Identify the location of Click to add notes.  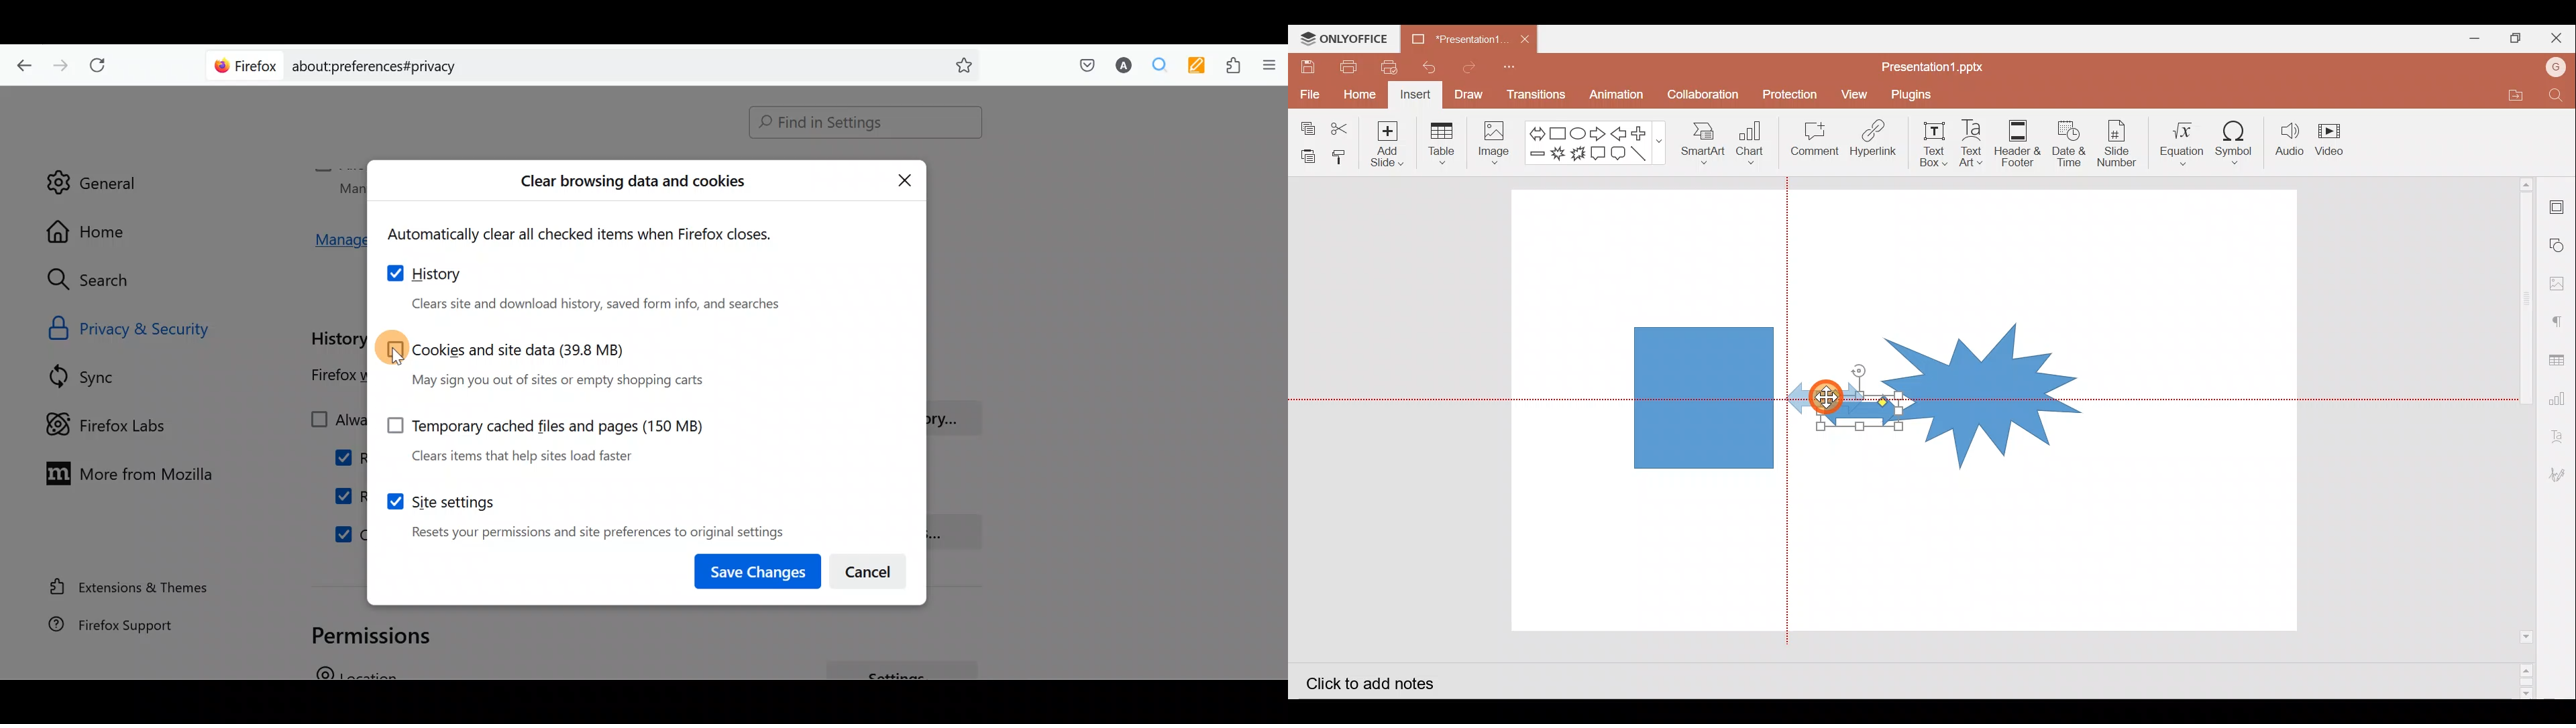
(1367, 681).